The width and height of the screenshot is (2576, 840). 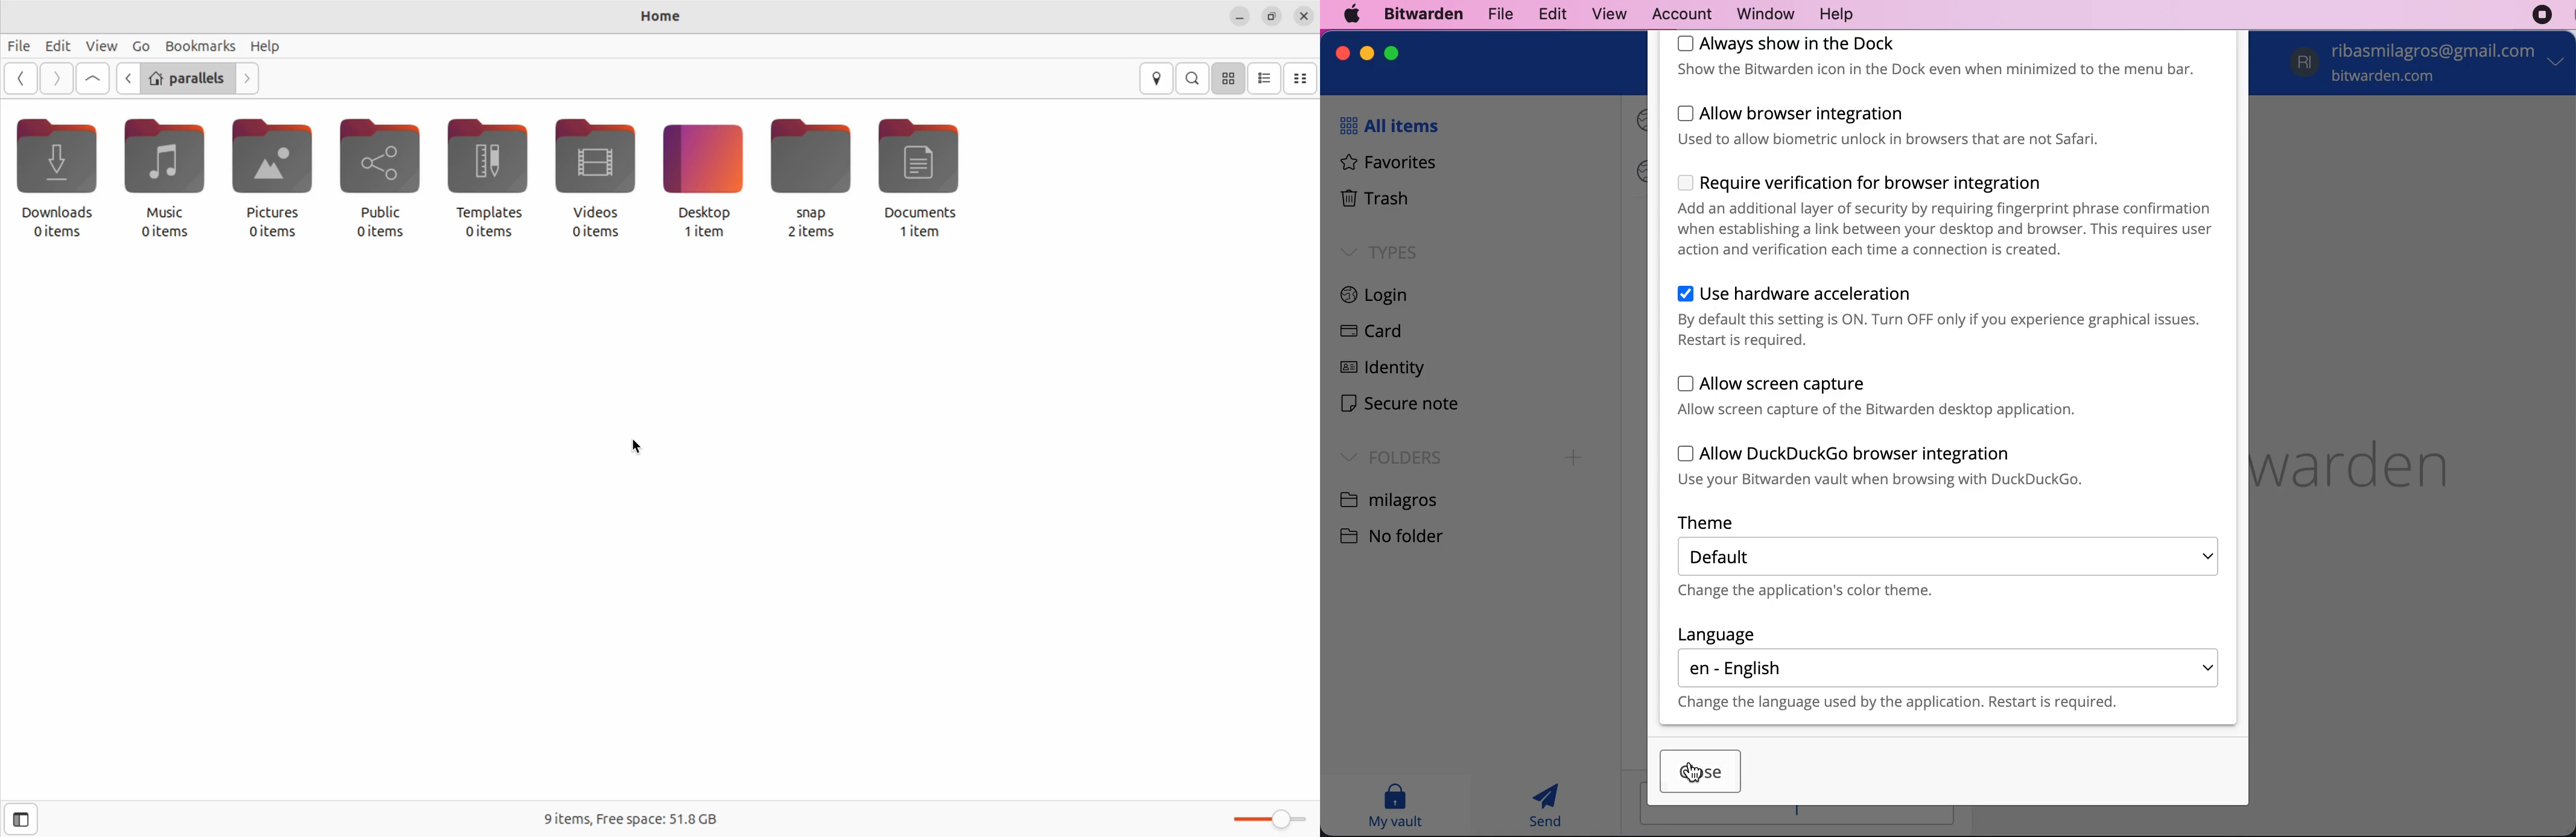 I want to click on cursor, so click(x=638, y=444).